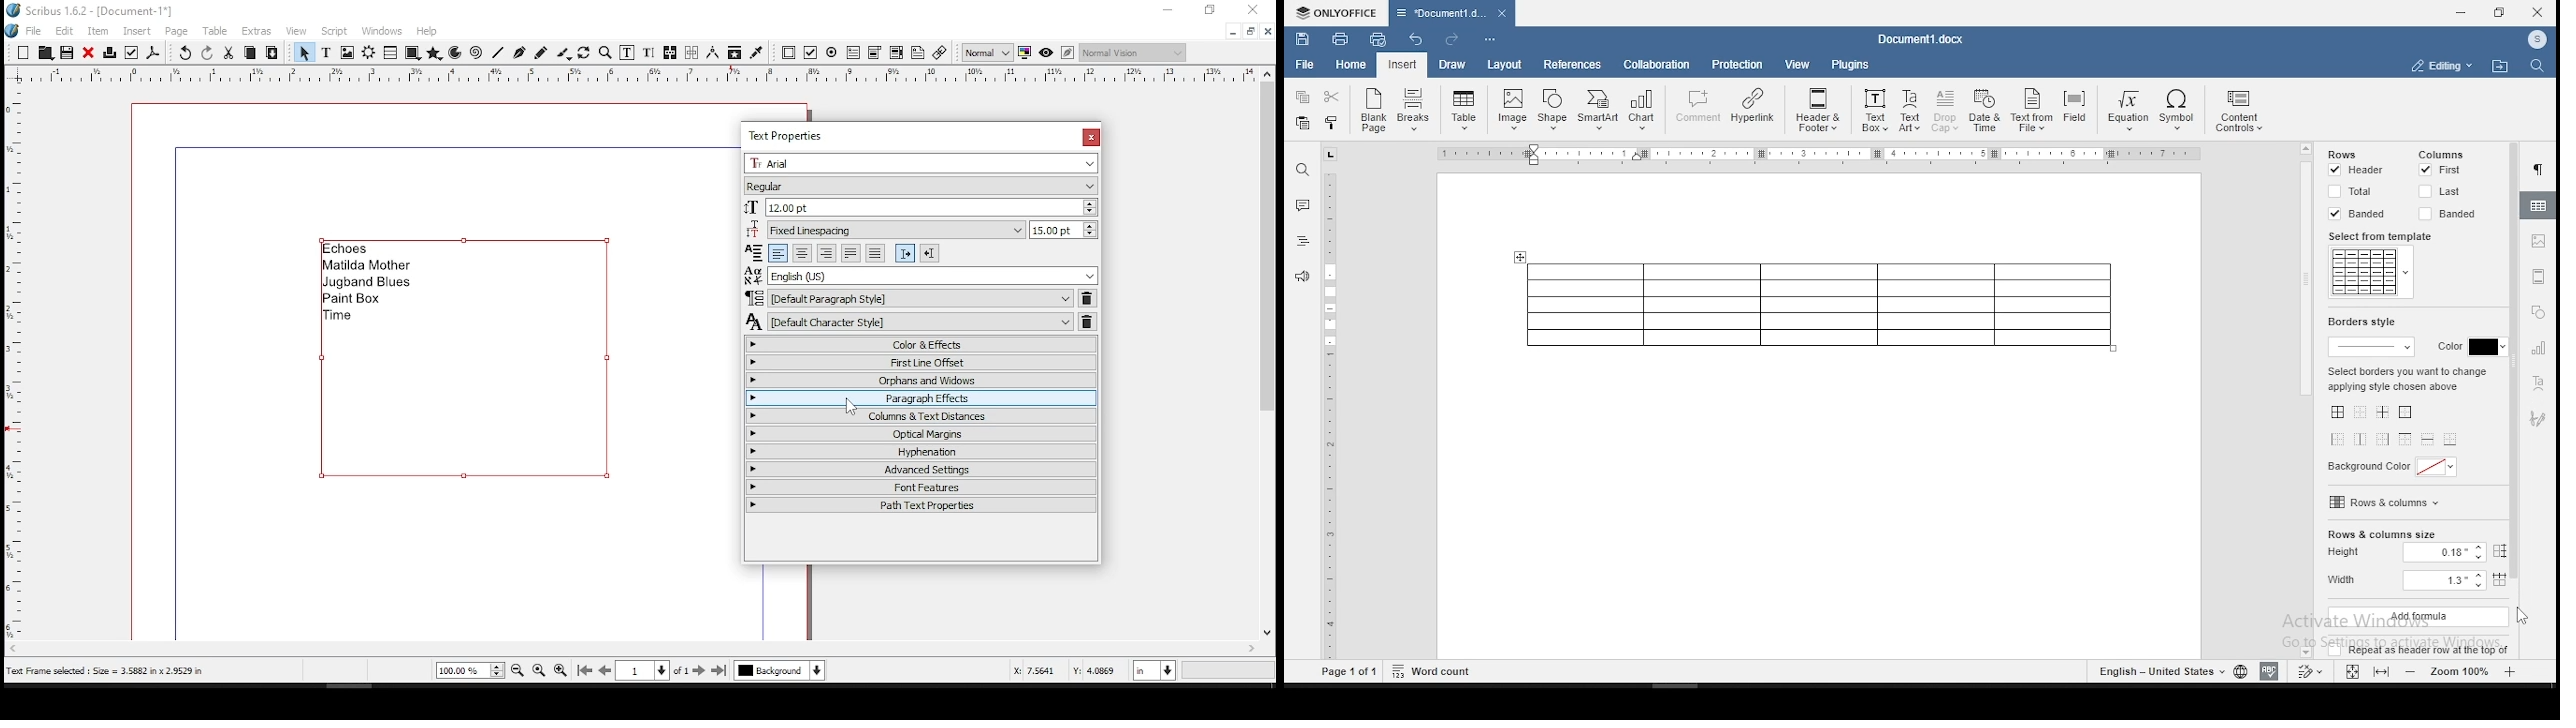 The width and height of the screenshot is (2576, 728). What do you see at coordinates (2429, 441) in the screenshot?
I see `only horizontal inner lines` at bounding box center [2429, 441].